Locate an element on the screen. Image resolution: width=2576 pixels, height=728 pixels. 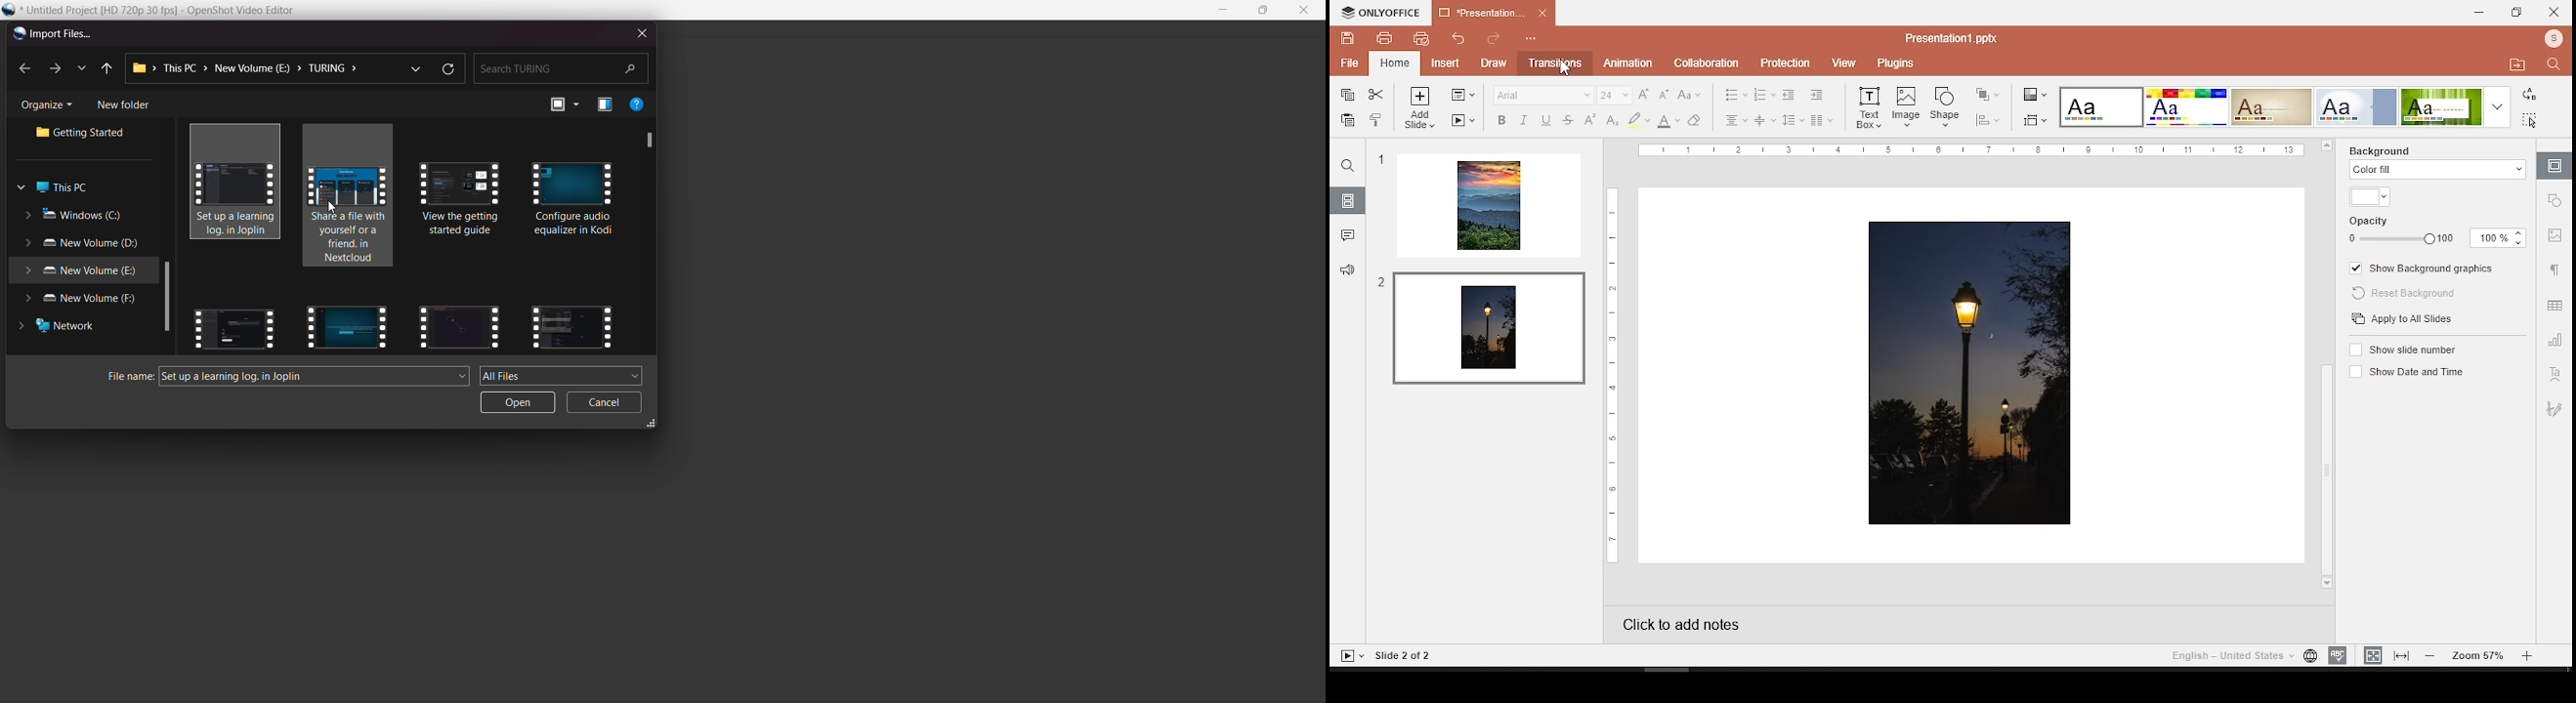
strikethrough is located at coordinates (1568, 121).